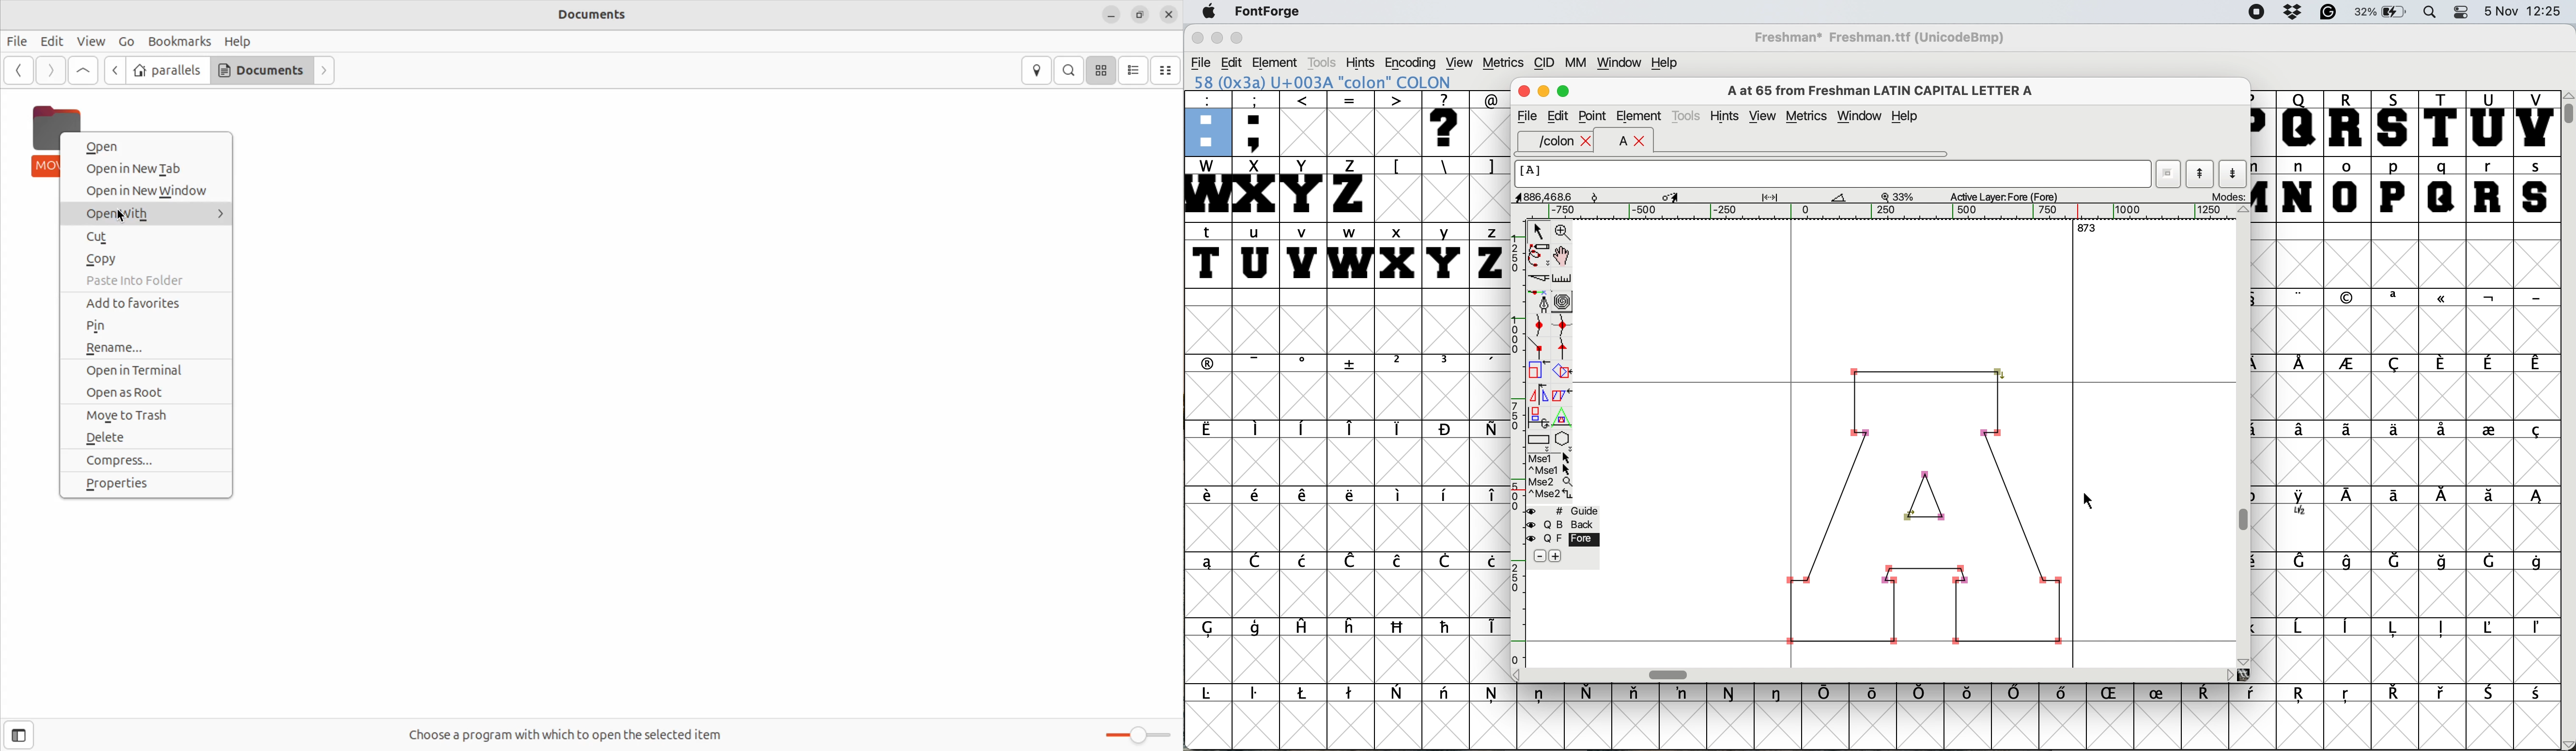 This screenshot has width=2576, height=756. What do you see at coordinates (1881, 674) in the screenshot?
I see `horizontal scroll bar` at bounding box center [1881, 674].